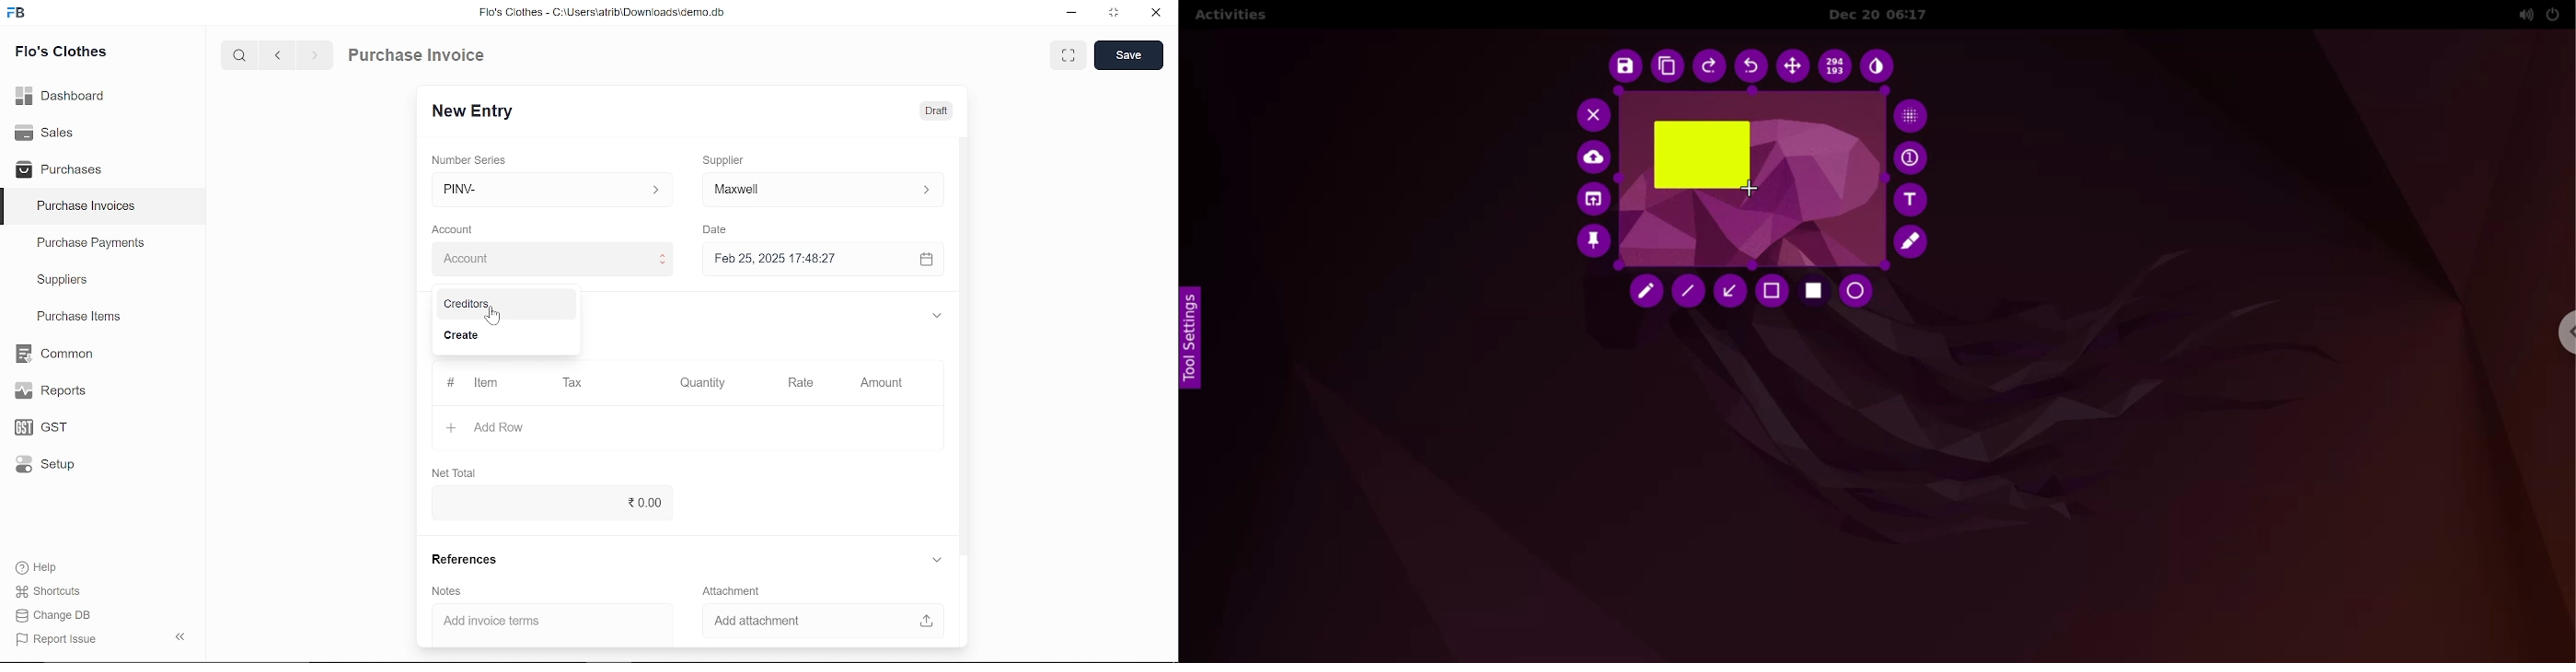 Image resolution: width=2576 pixels, height=672 pixels. What do you see at coordinates (56, 354) in the screenshot?
I see `Common` at bounding box center [56, 354].